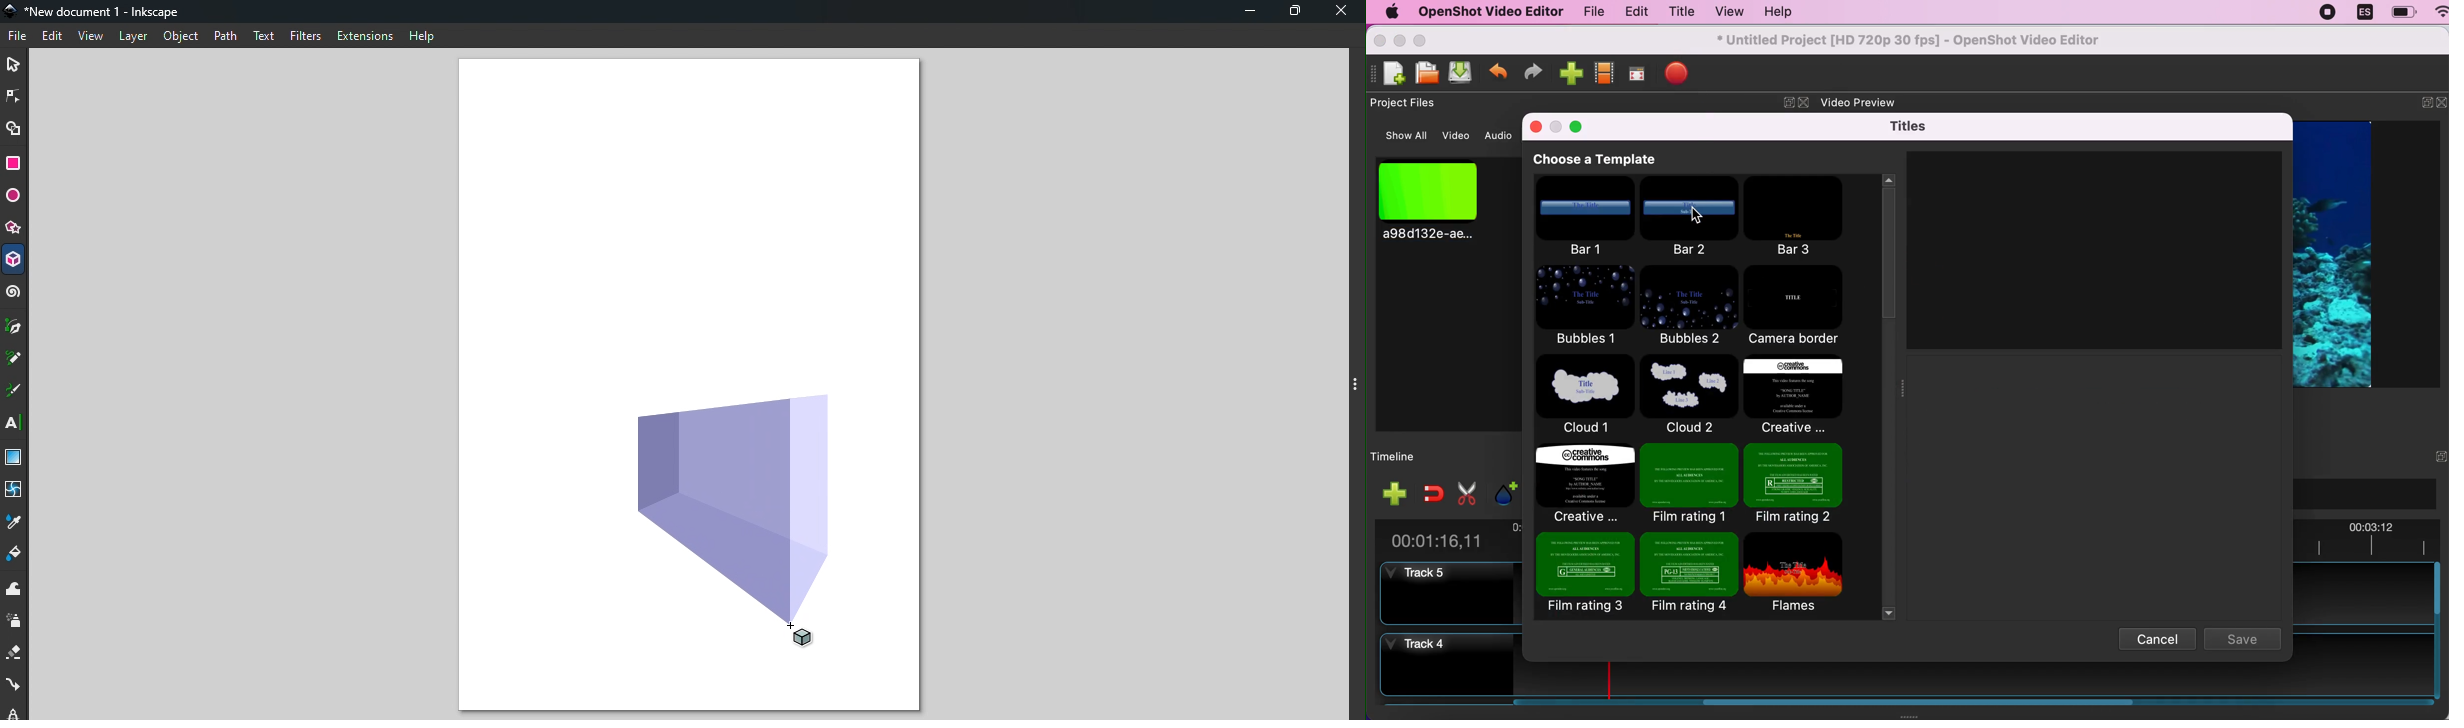 The width and height of the screenshot is (2464, 728). Describe the element at coordinates (1583, 306) in the screenshot. I see `bubbles 1` at that location.